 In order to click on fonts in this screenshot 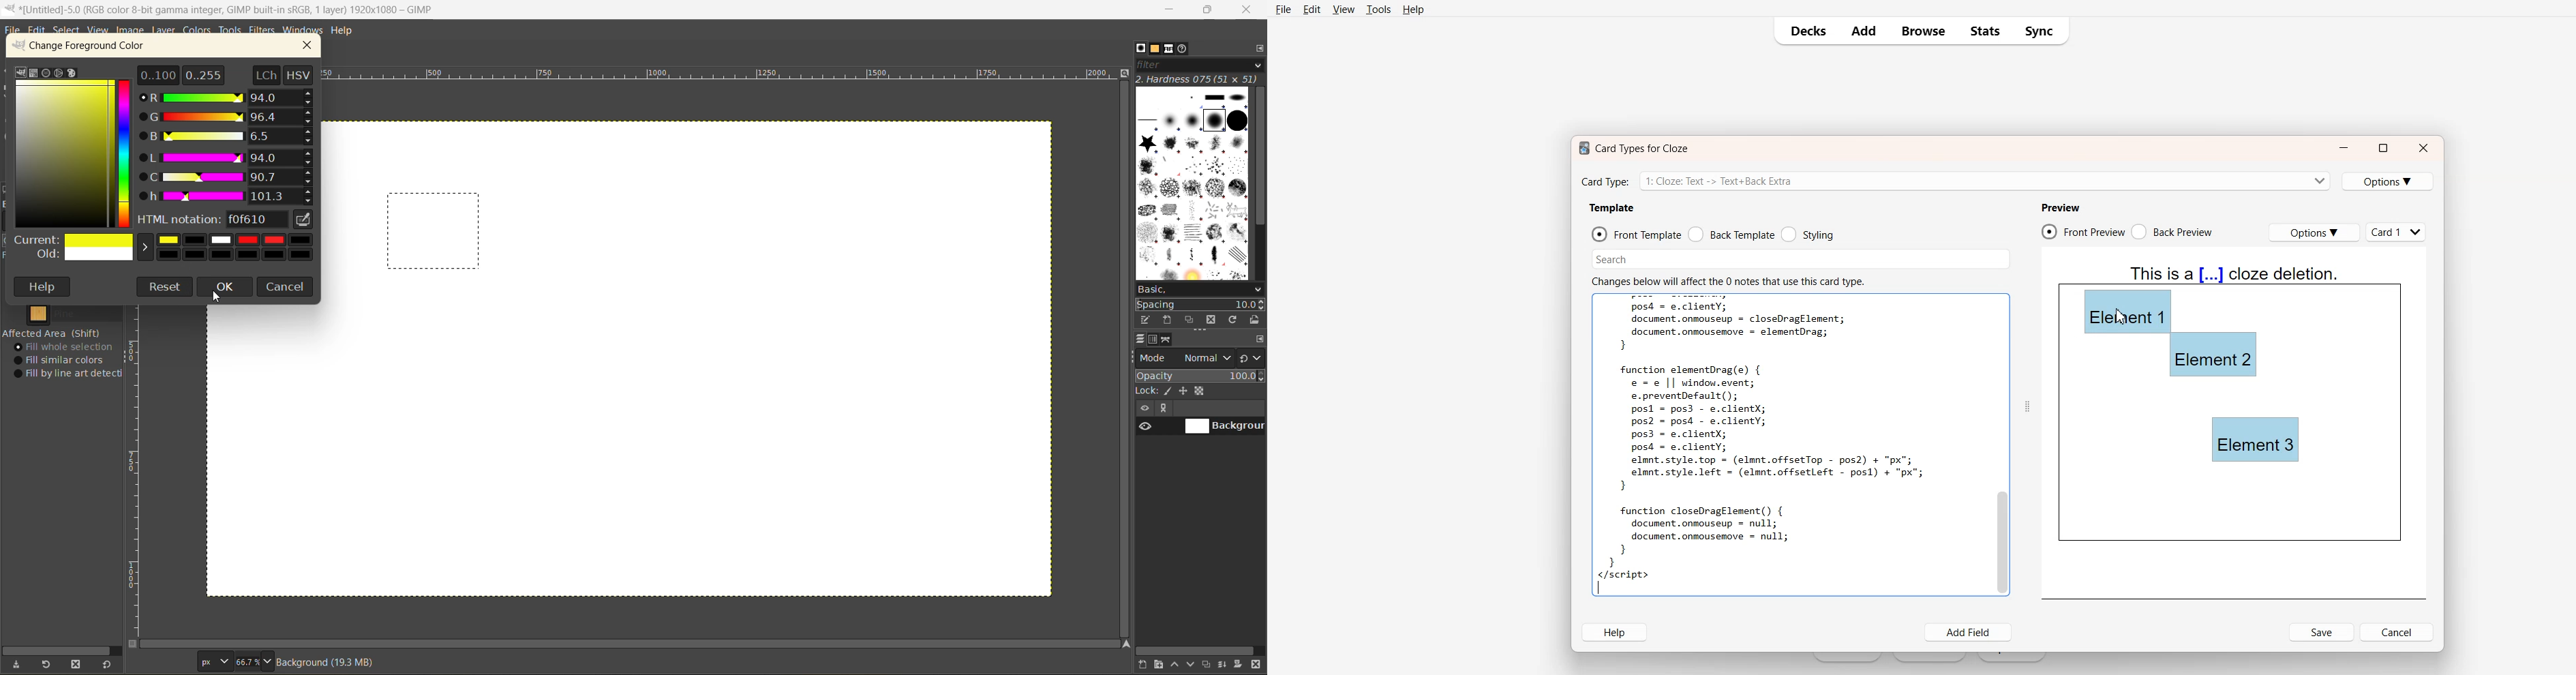, I will do `click(1168, 49)`.